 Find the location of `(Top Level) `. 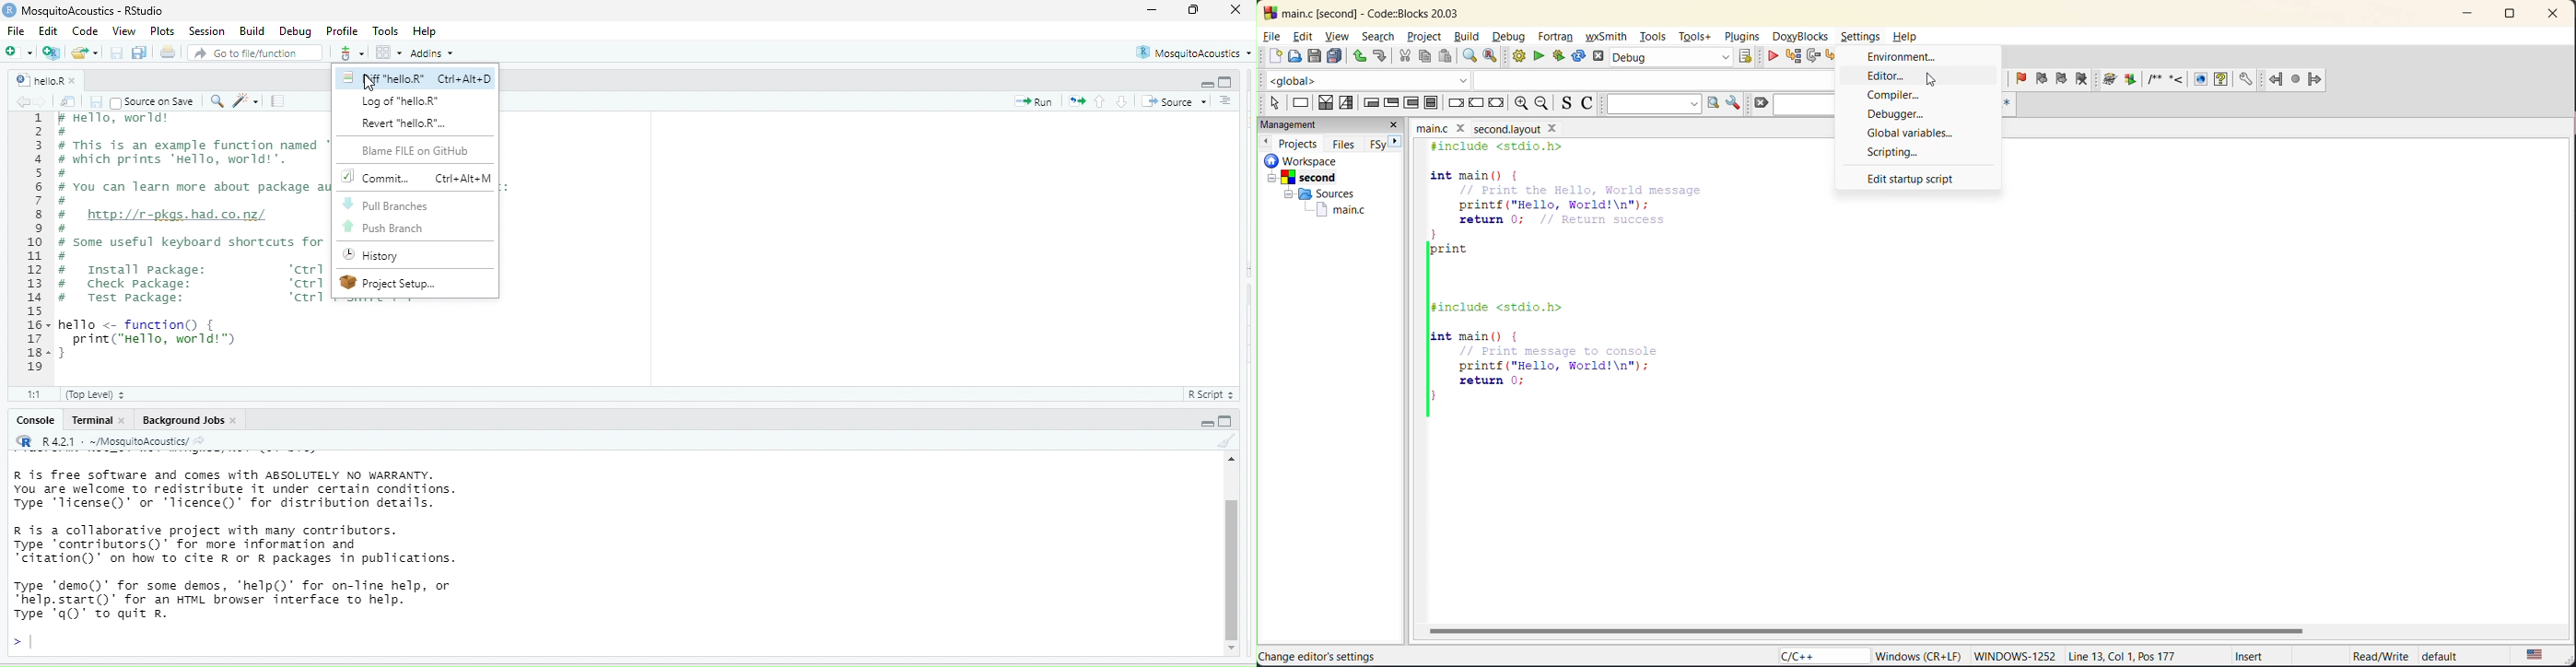

(Top Level)  is located at coordinates (98, 396).